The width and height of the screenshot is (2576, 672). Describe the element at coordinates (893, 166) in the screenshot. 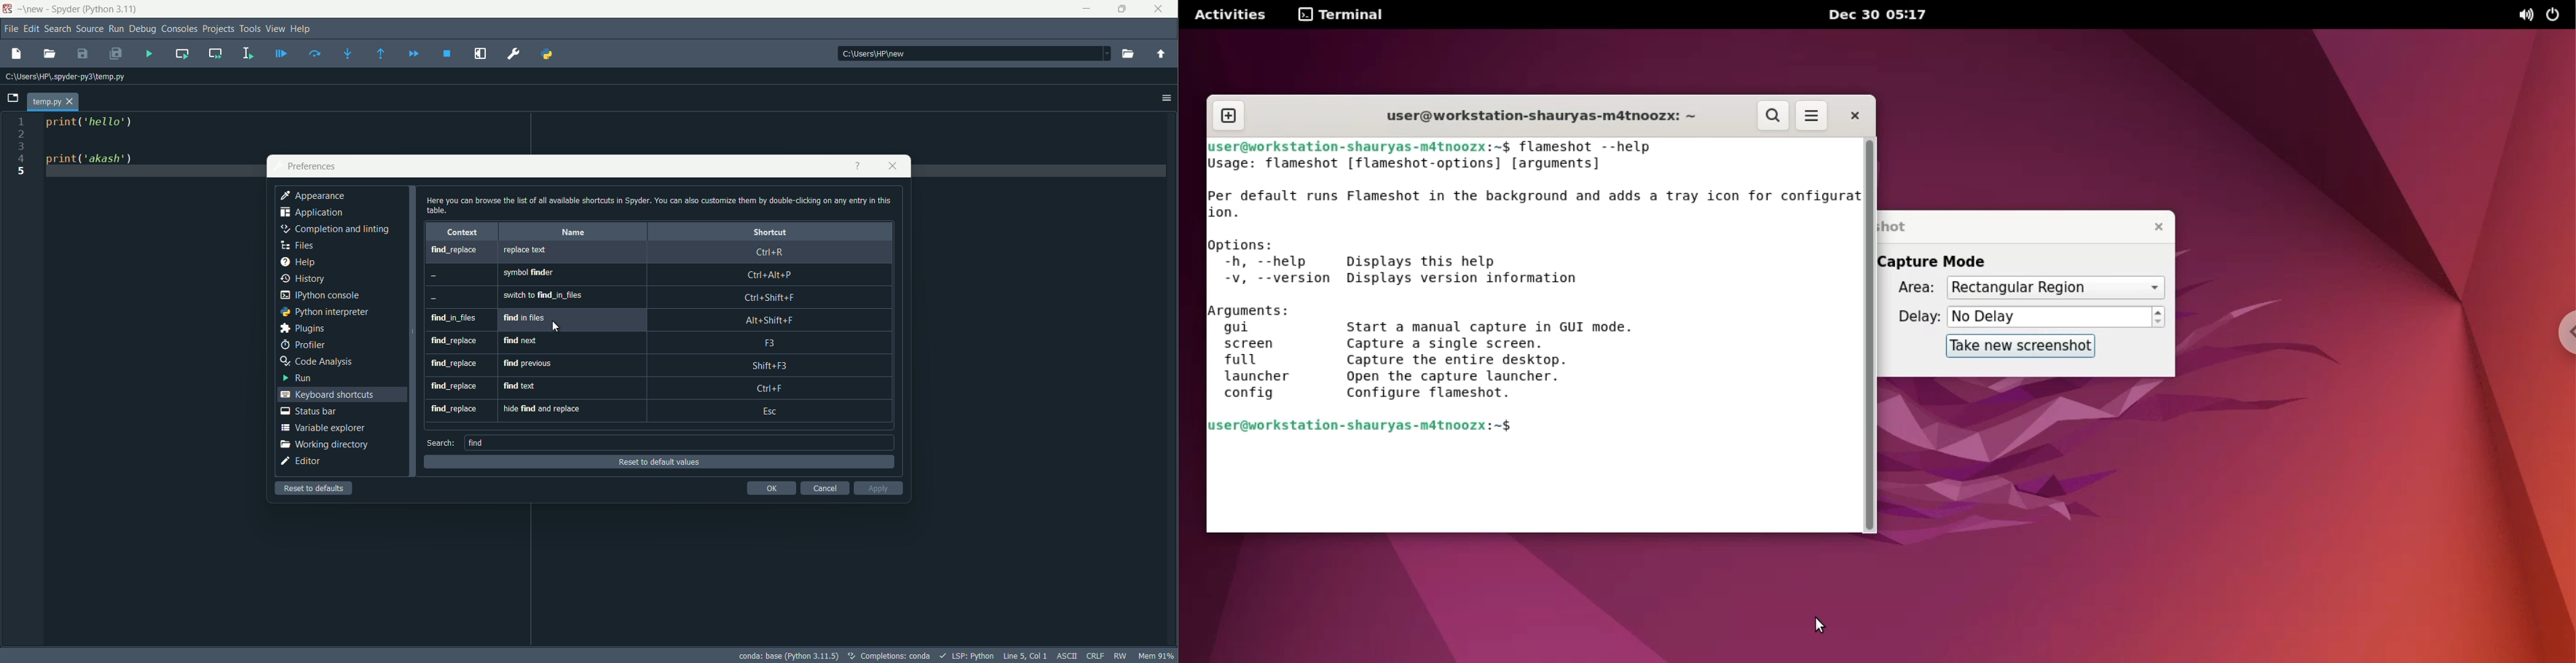

I see `close app` at that location.